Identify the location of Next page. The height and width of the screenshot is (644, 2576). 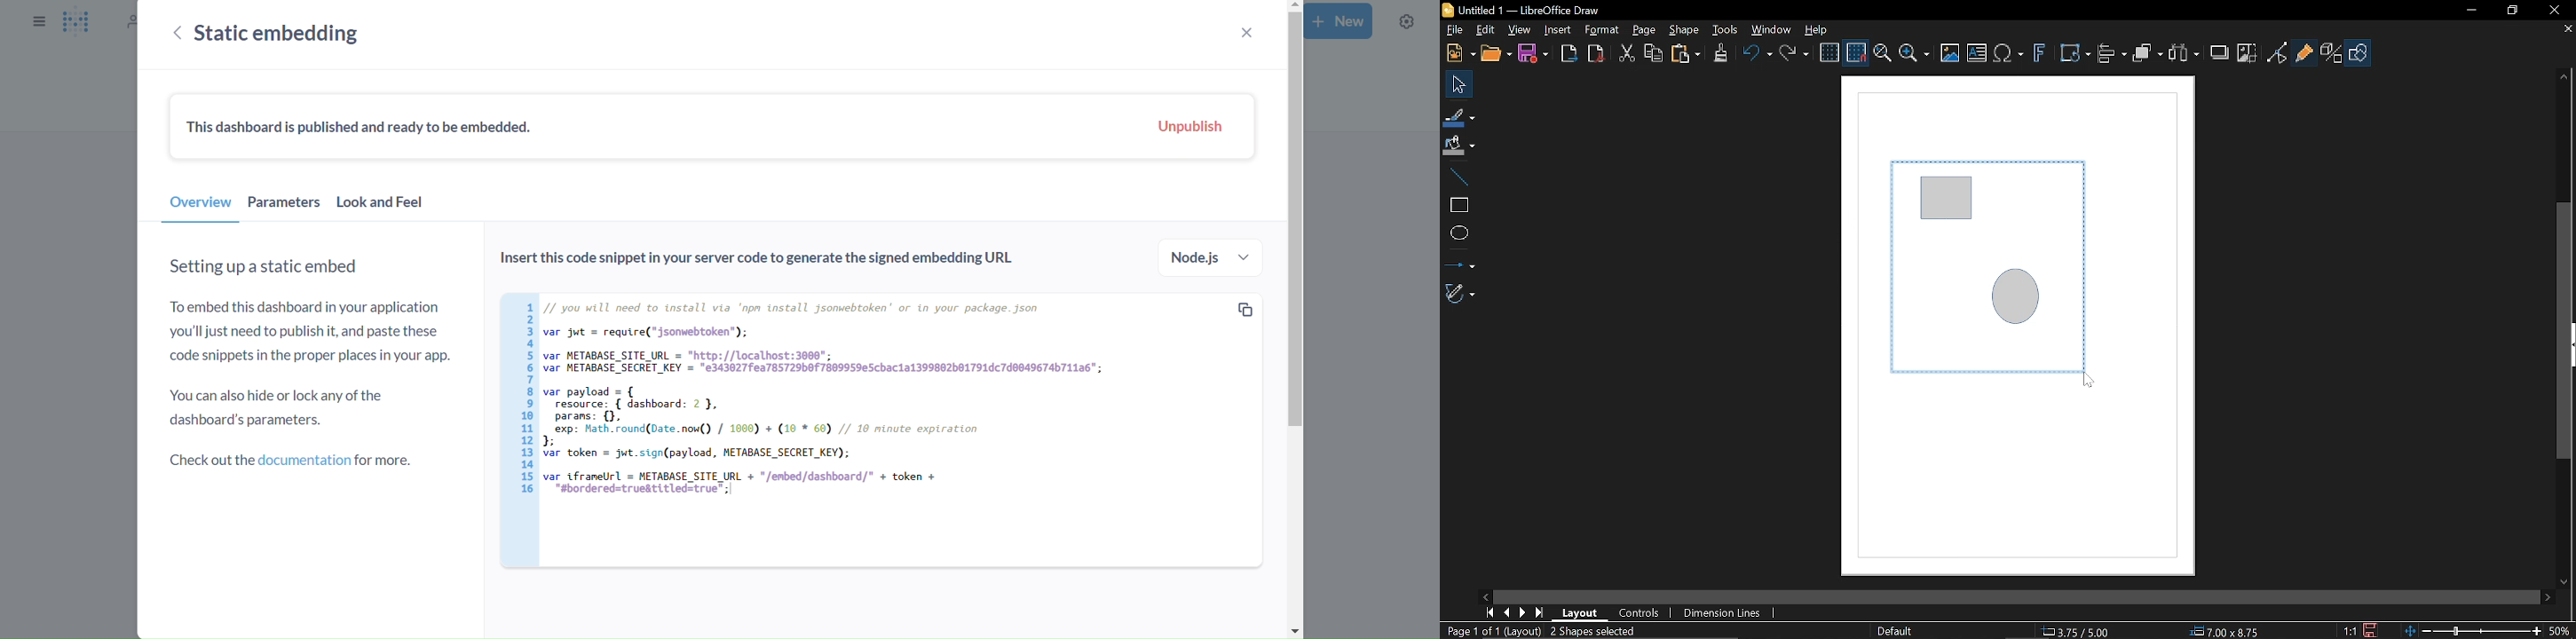
(1525, 613).